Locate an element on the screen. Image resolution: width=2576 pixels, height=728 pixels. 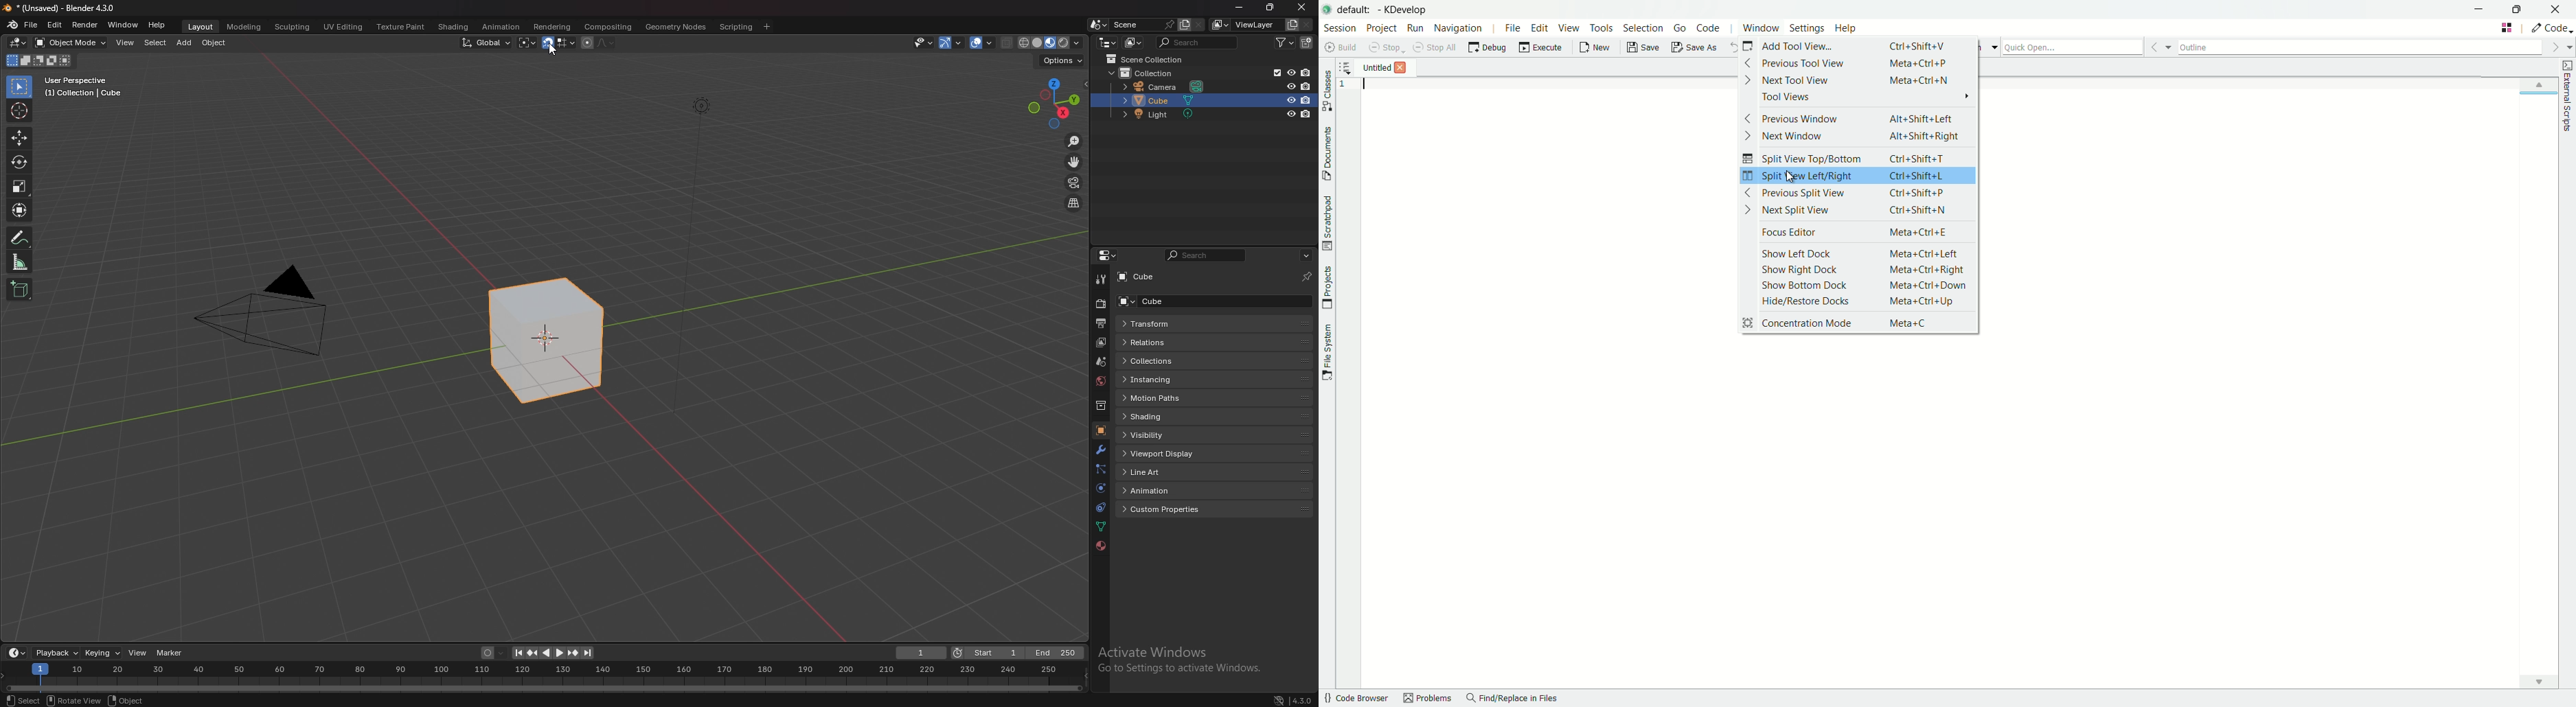
texture paint is located at coordinates (400, 26).